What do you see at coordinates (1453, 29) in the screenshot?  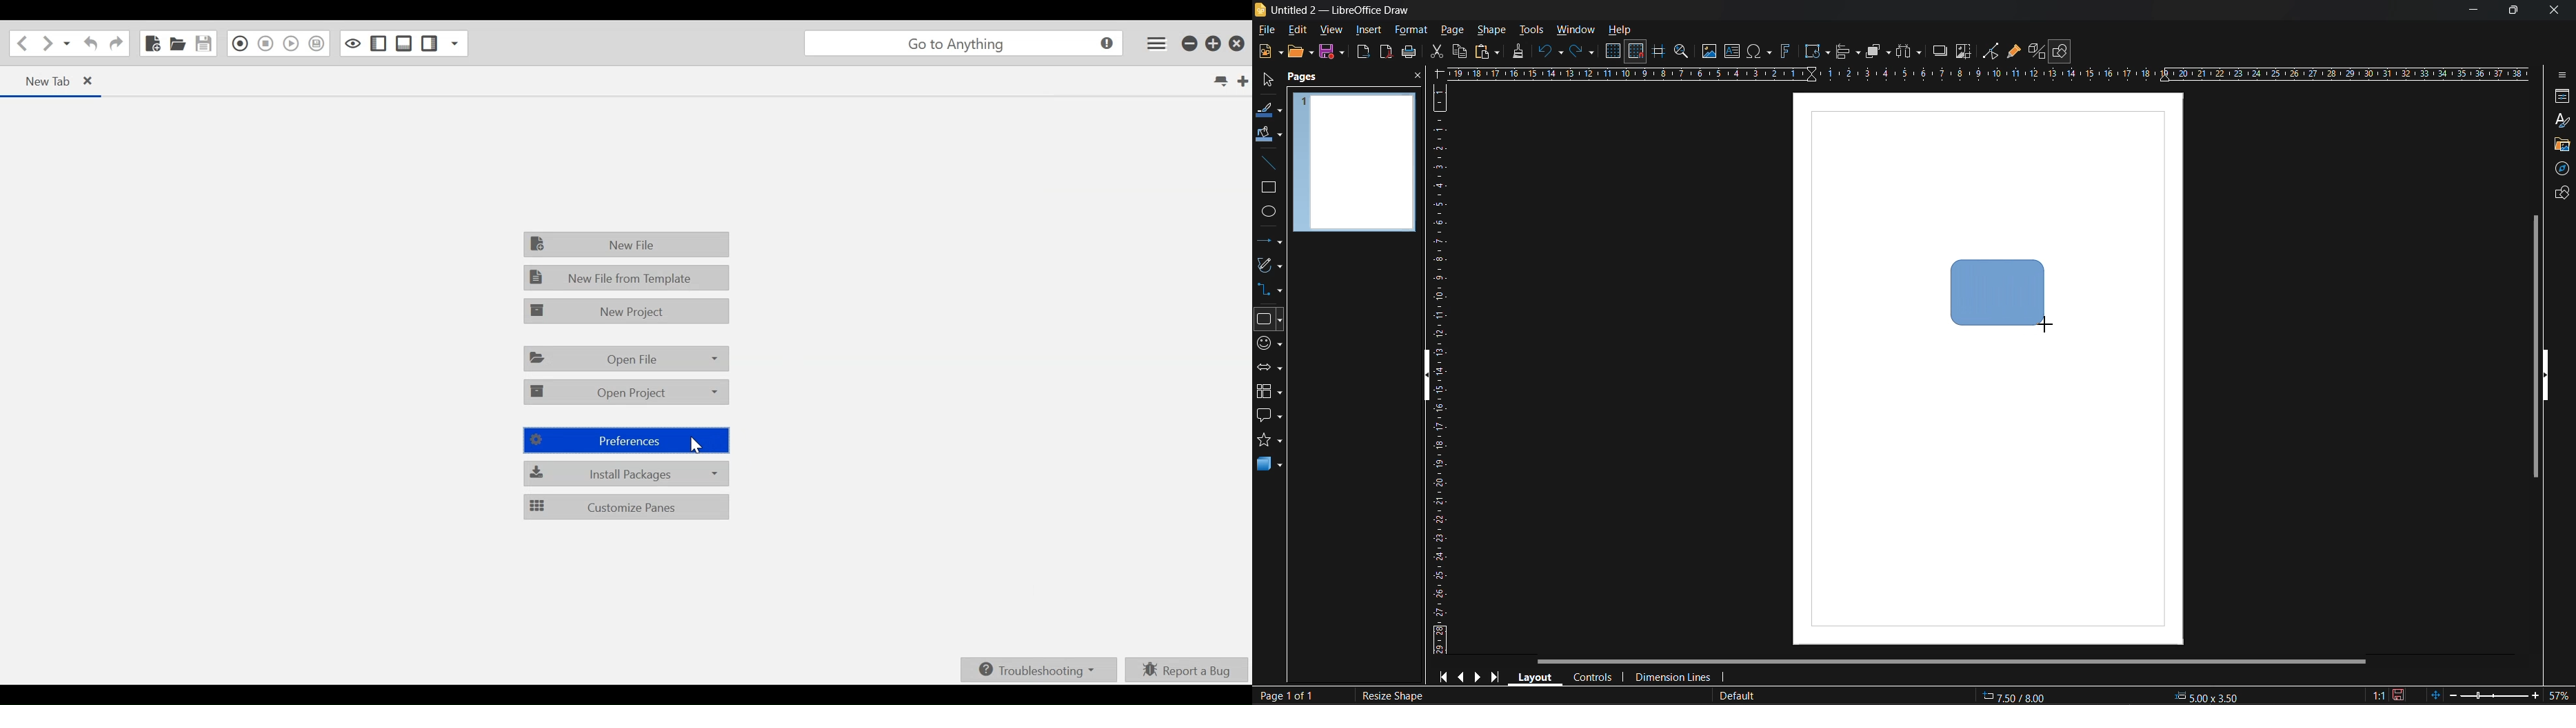 I see `page` at bounding box center [1453, 29].